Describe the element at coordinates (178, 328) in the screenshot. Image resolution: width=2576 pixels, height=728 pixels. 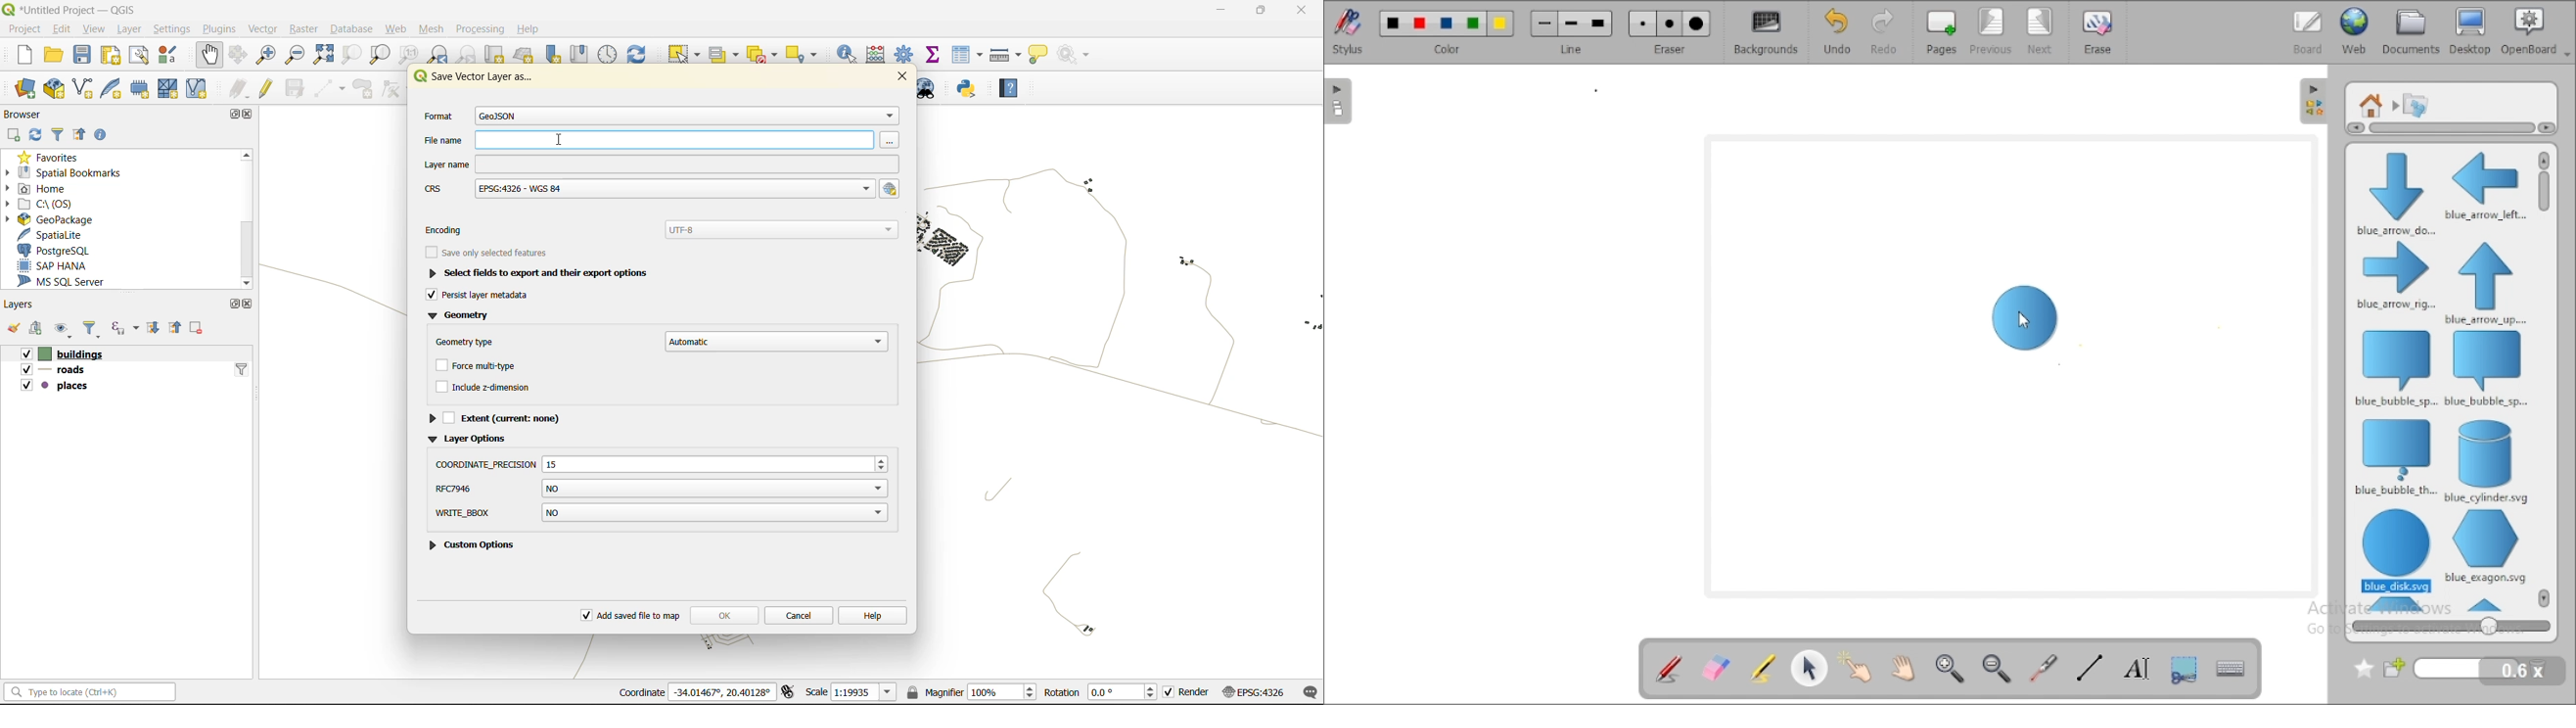
I see `collapse all` at that location.